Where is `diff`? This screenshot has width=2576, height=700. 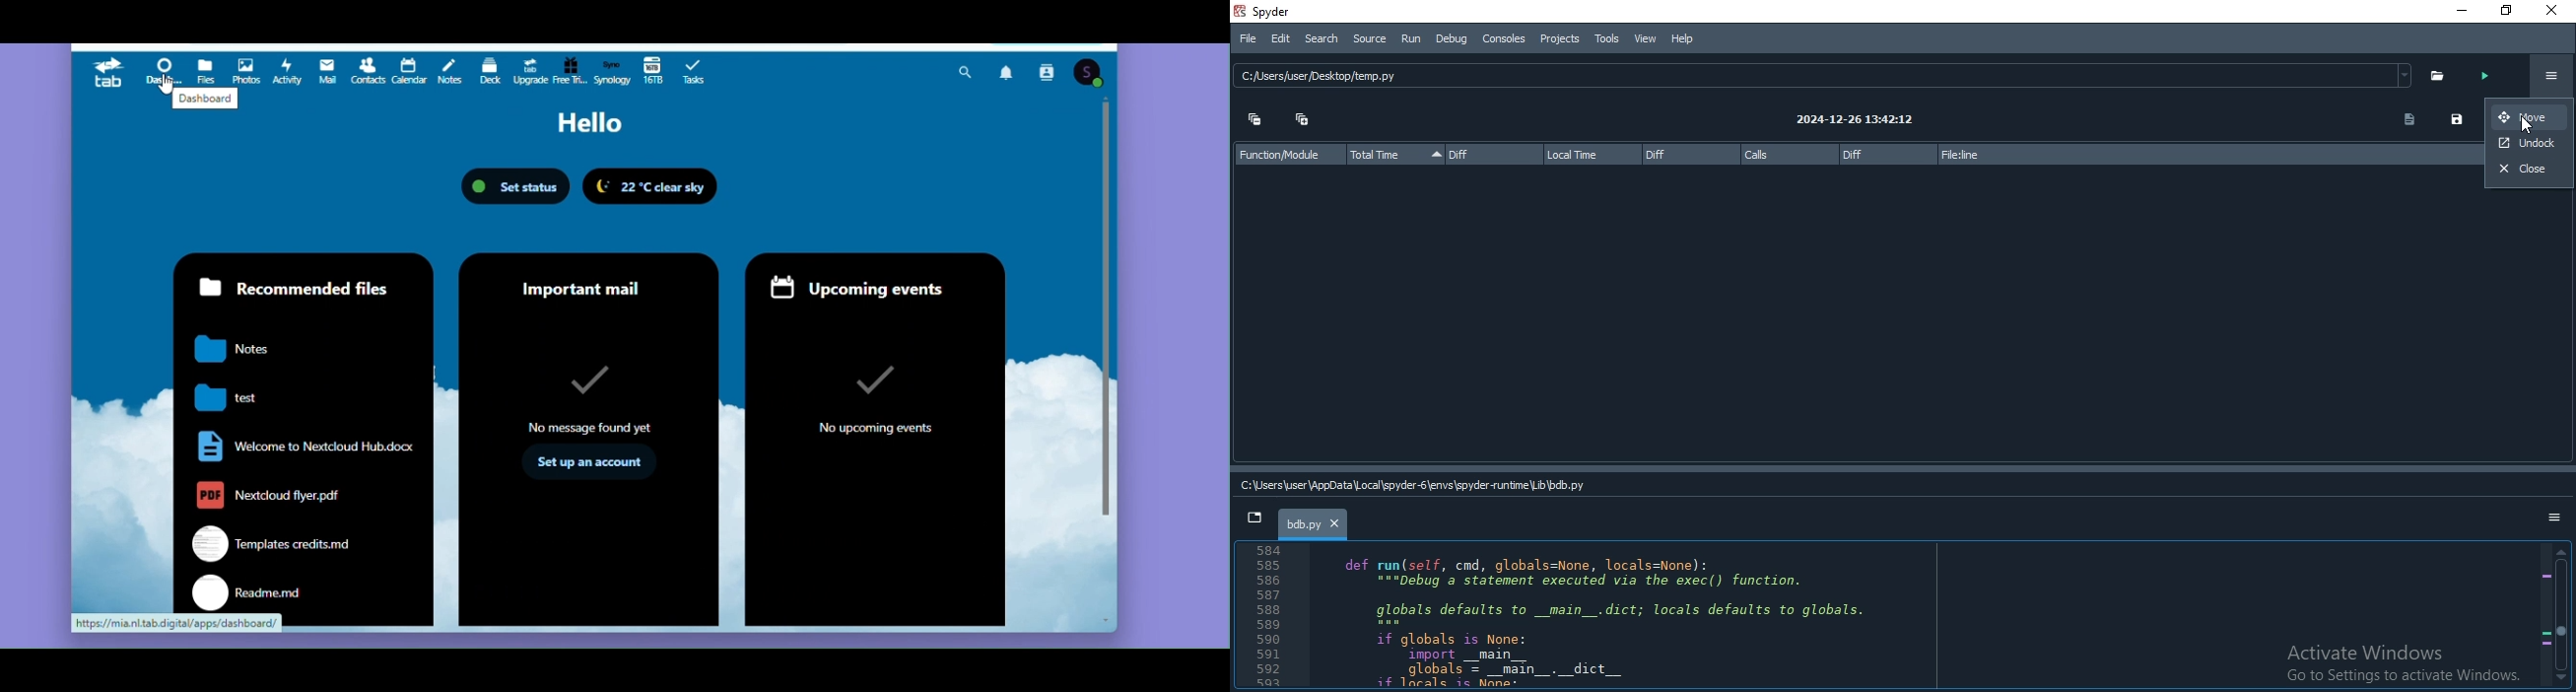 diff is located at coordinates (1884, 154).